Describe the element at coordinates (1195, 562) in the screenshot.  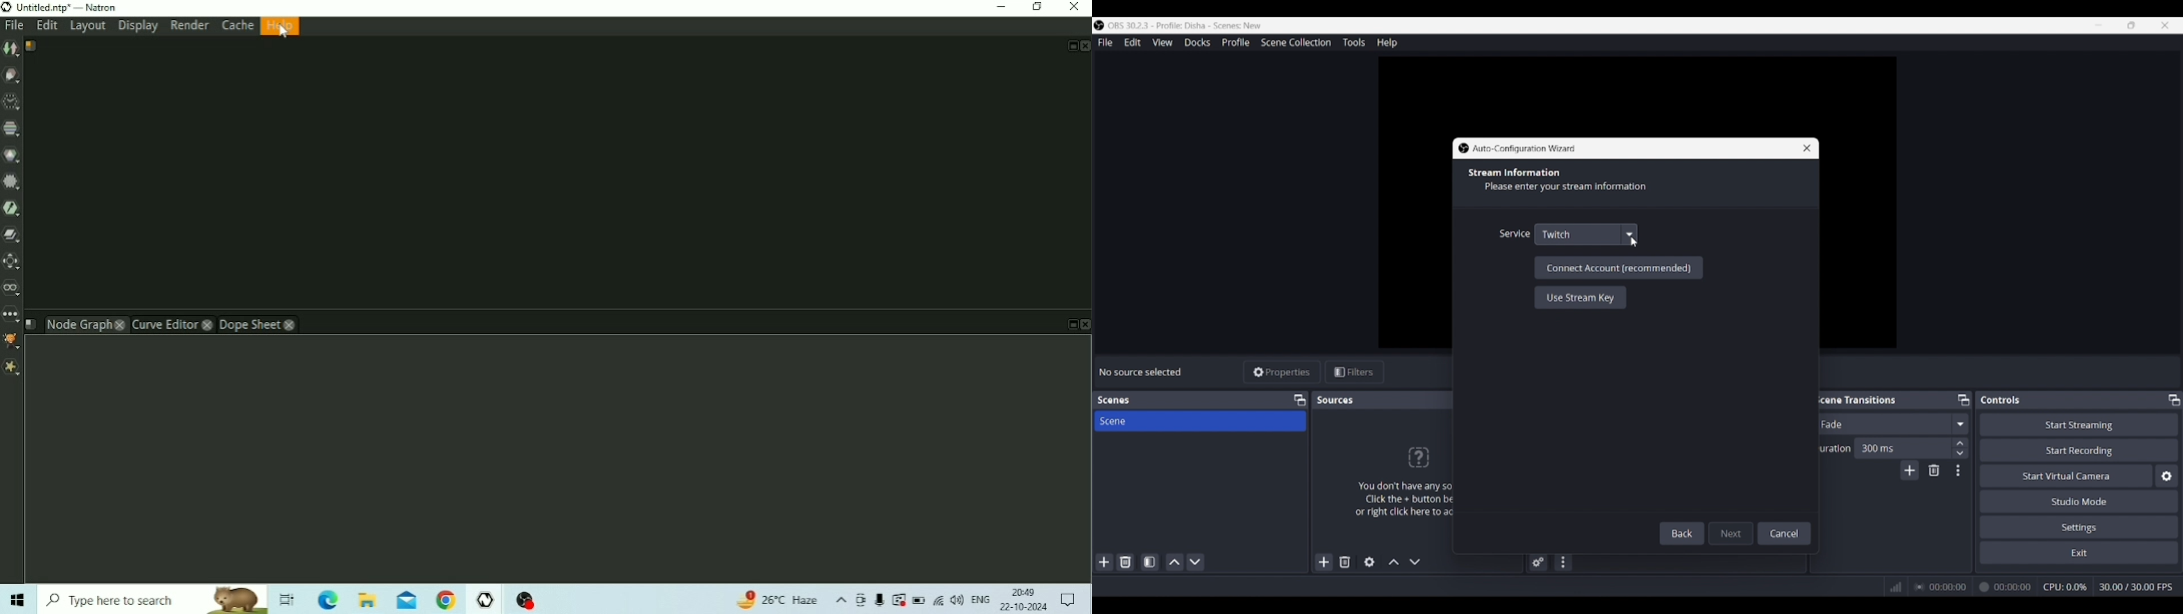
I see `Move scene down` at that location.